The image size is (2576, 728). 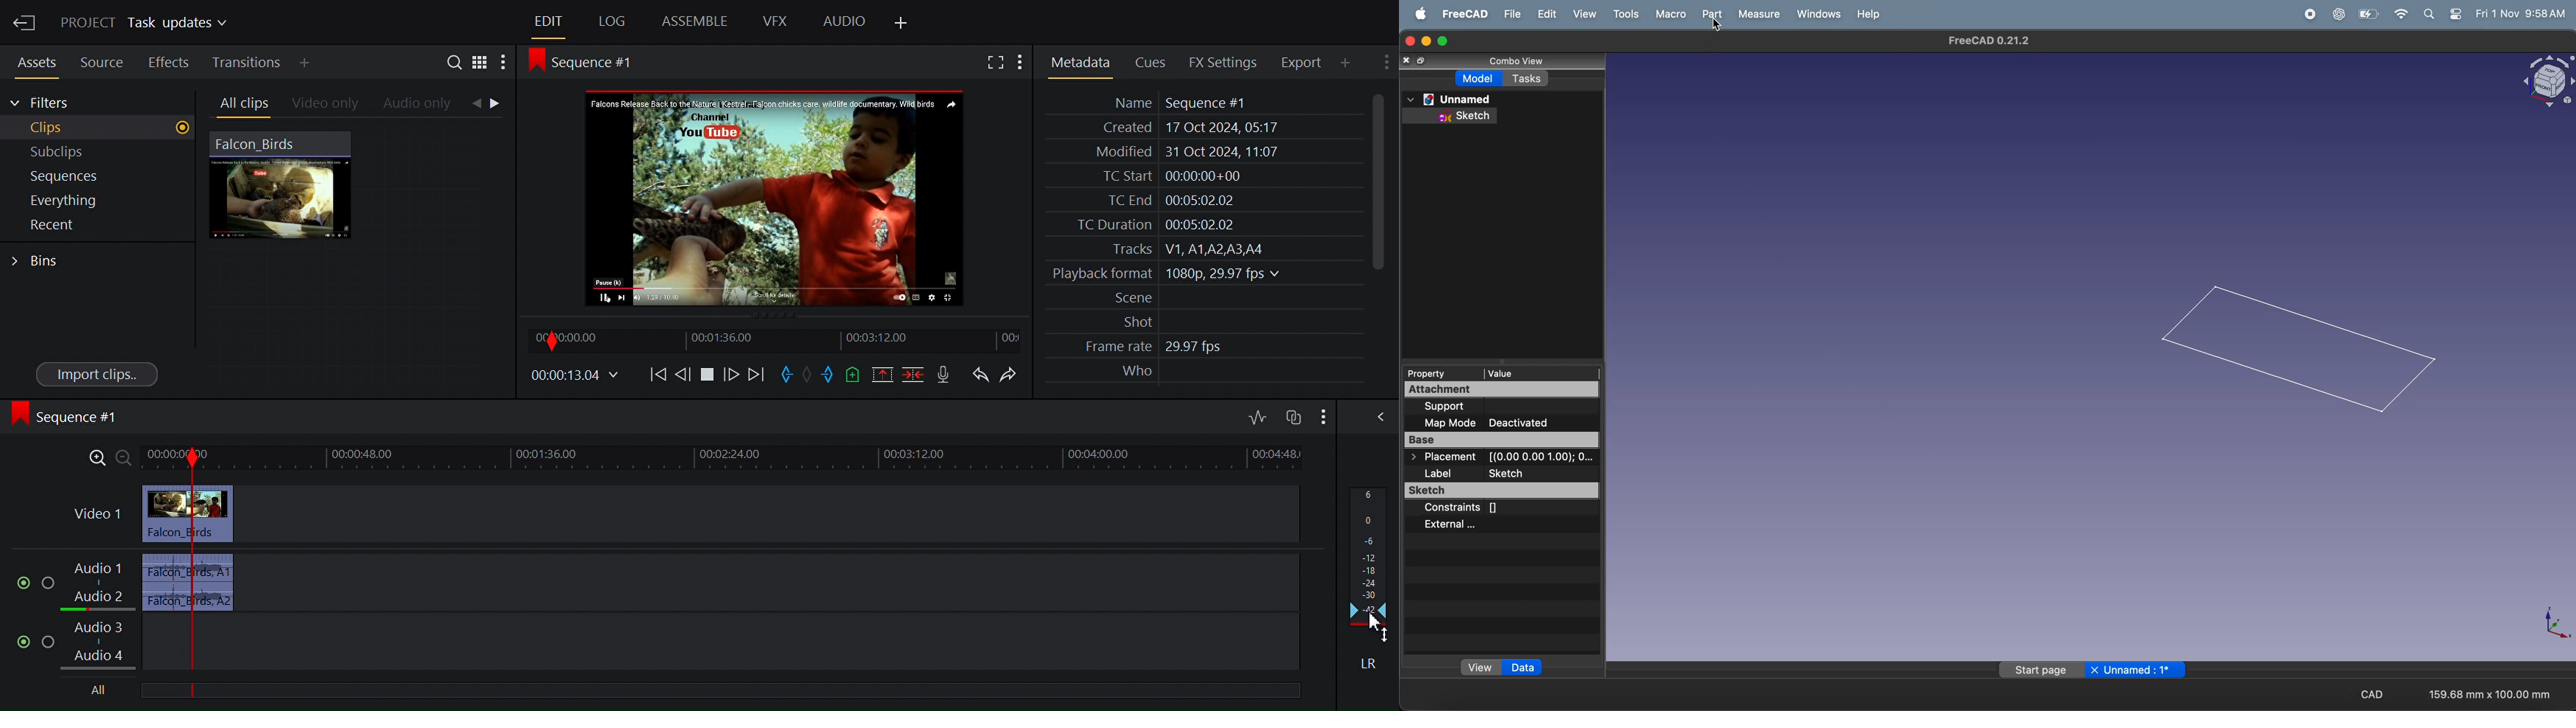 What do you see at coordinates (240, 104) in the screenshot?
I see `All clips` at bounding box center [240, 104].